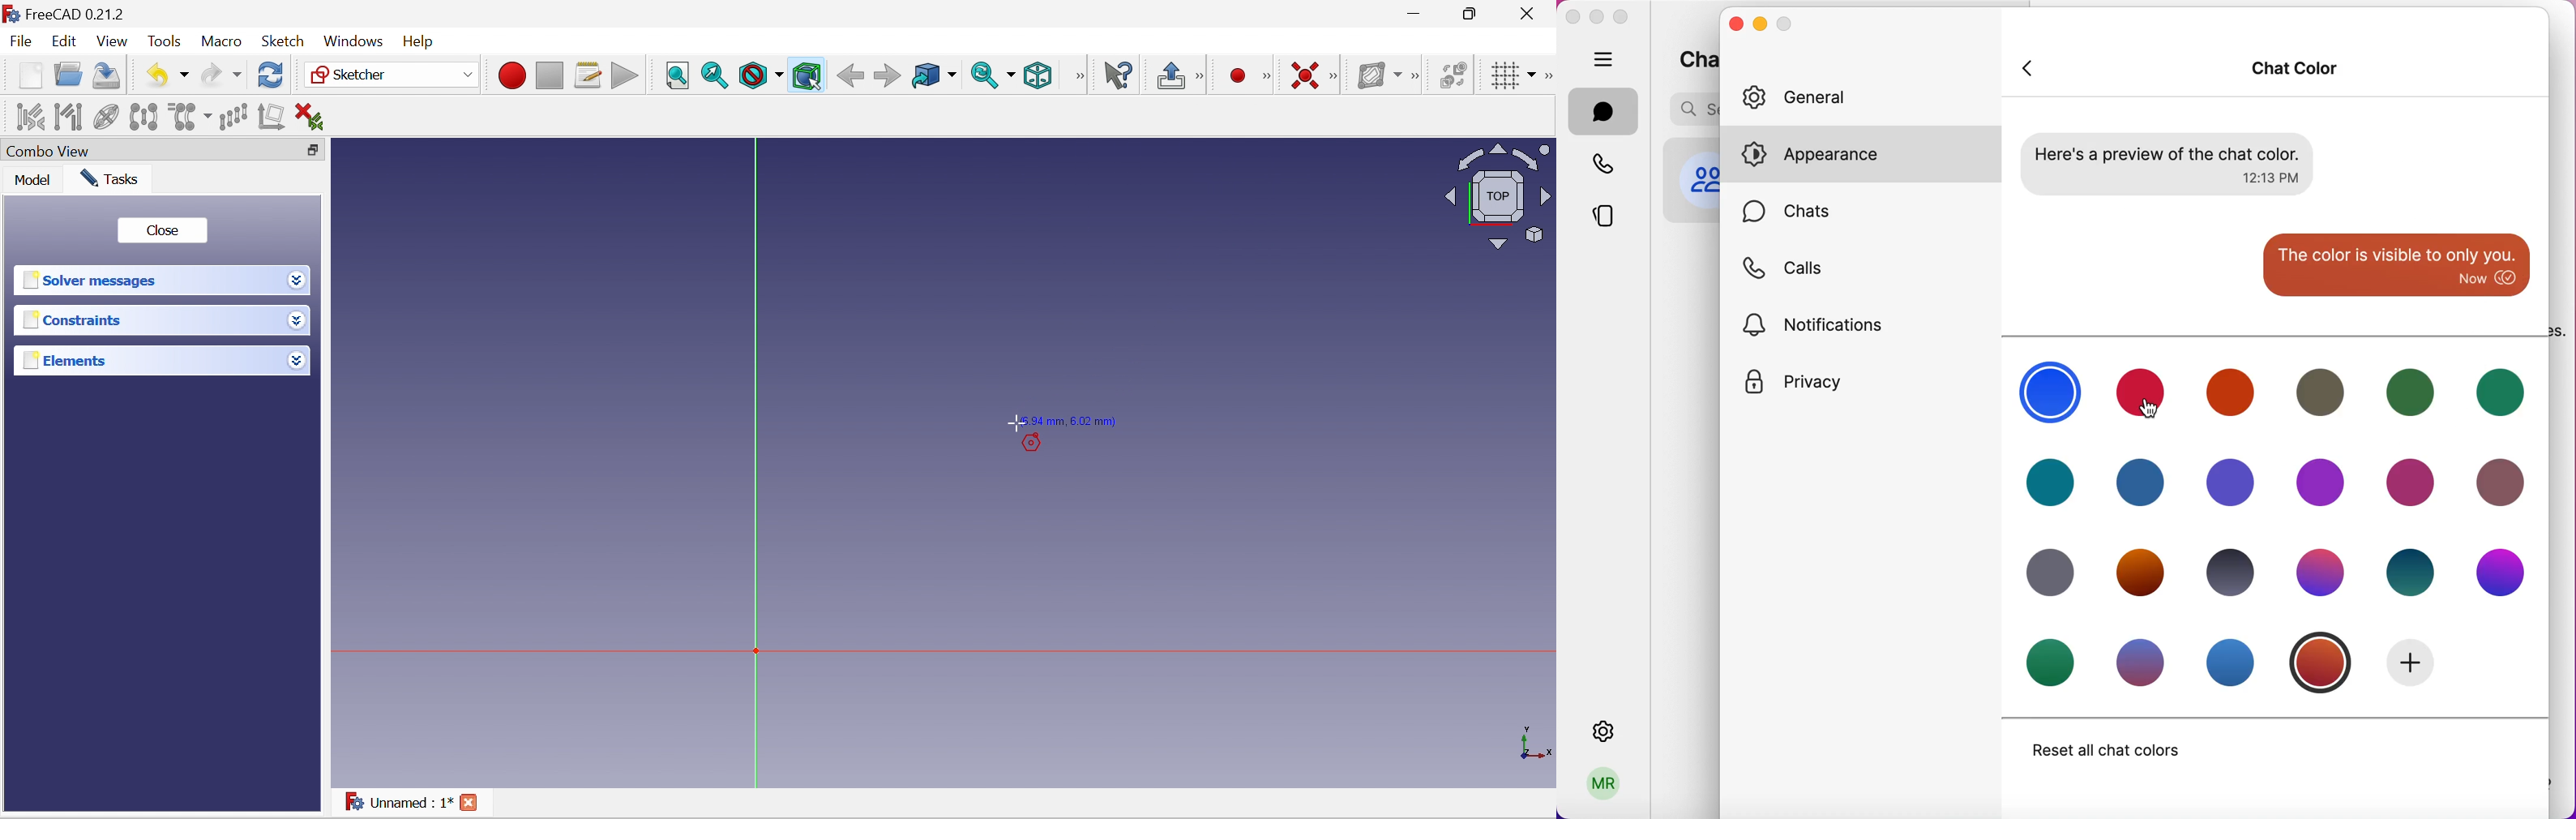 This screenshot has height=840, width=2576. I want to click on chat colors, so click(2185, 658).